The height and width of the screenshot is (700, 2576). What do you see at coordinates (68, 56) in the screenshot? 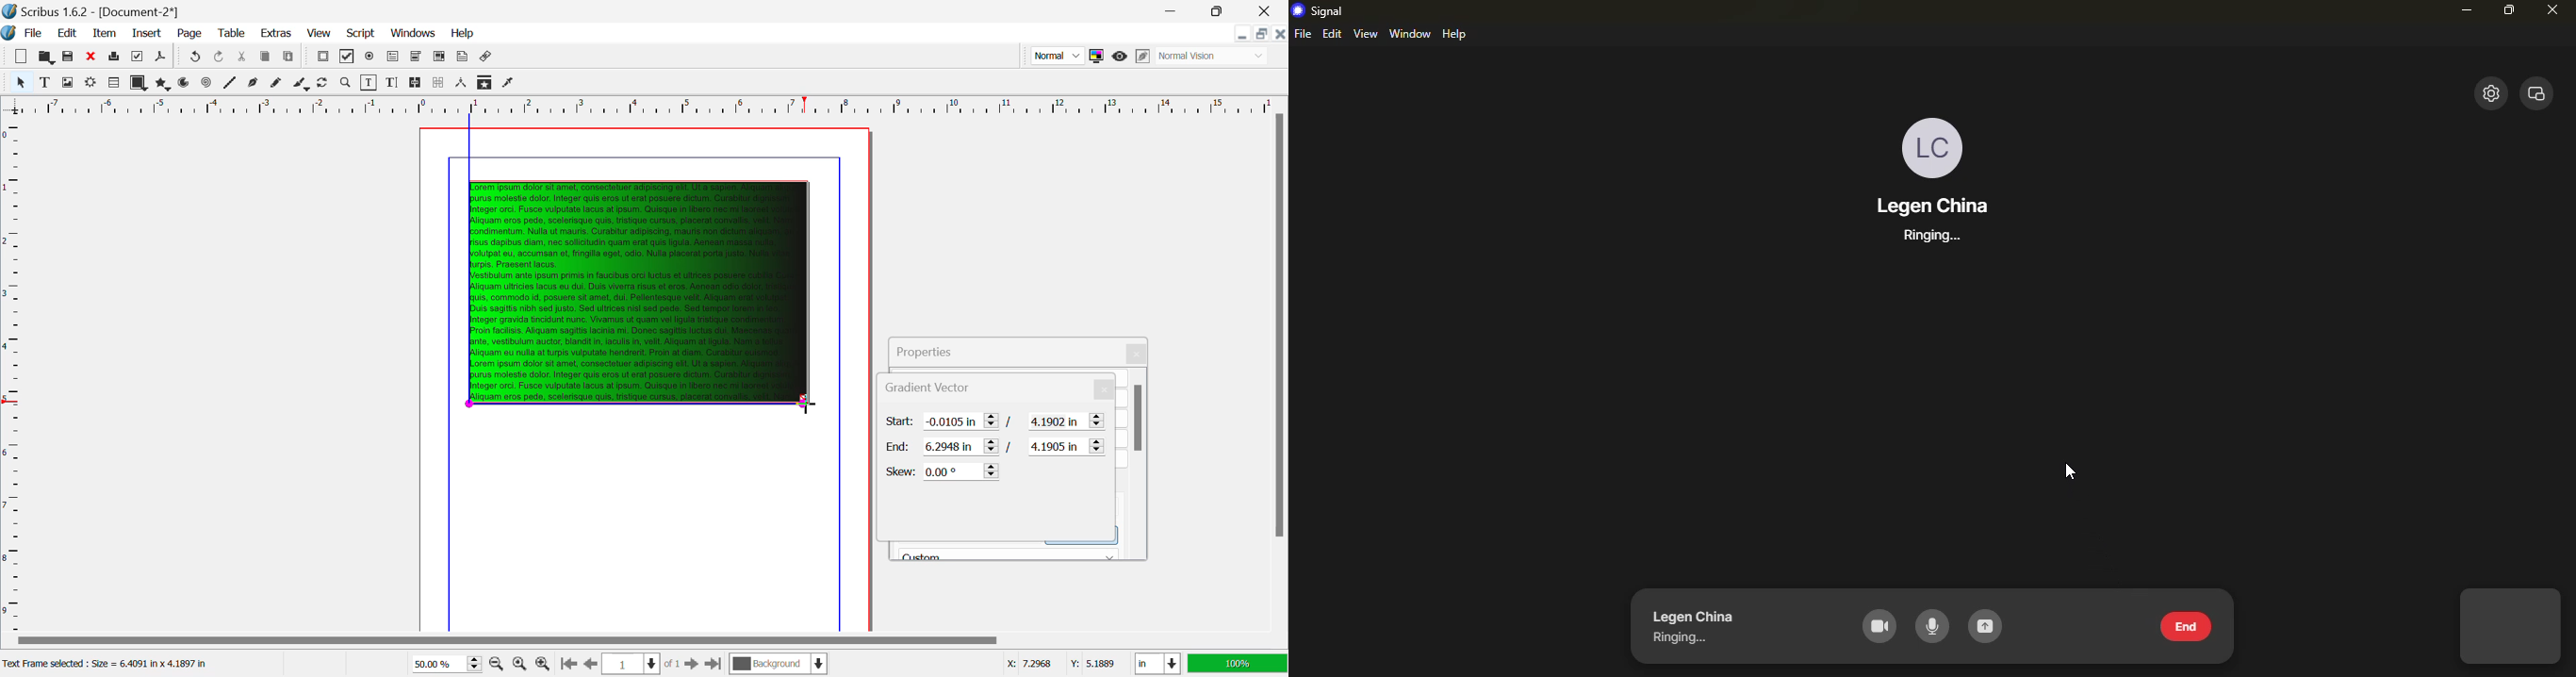
I see `Save` at bounding box center [68, 56].